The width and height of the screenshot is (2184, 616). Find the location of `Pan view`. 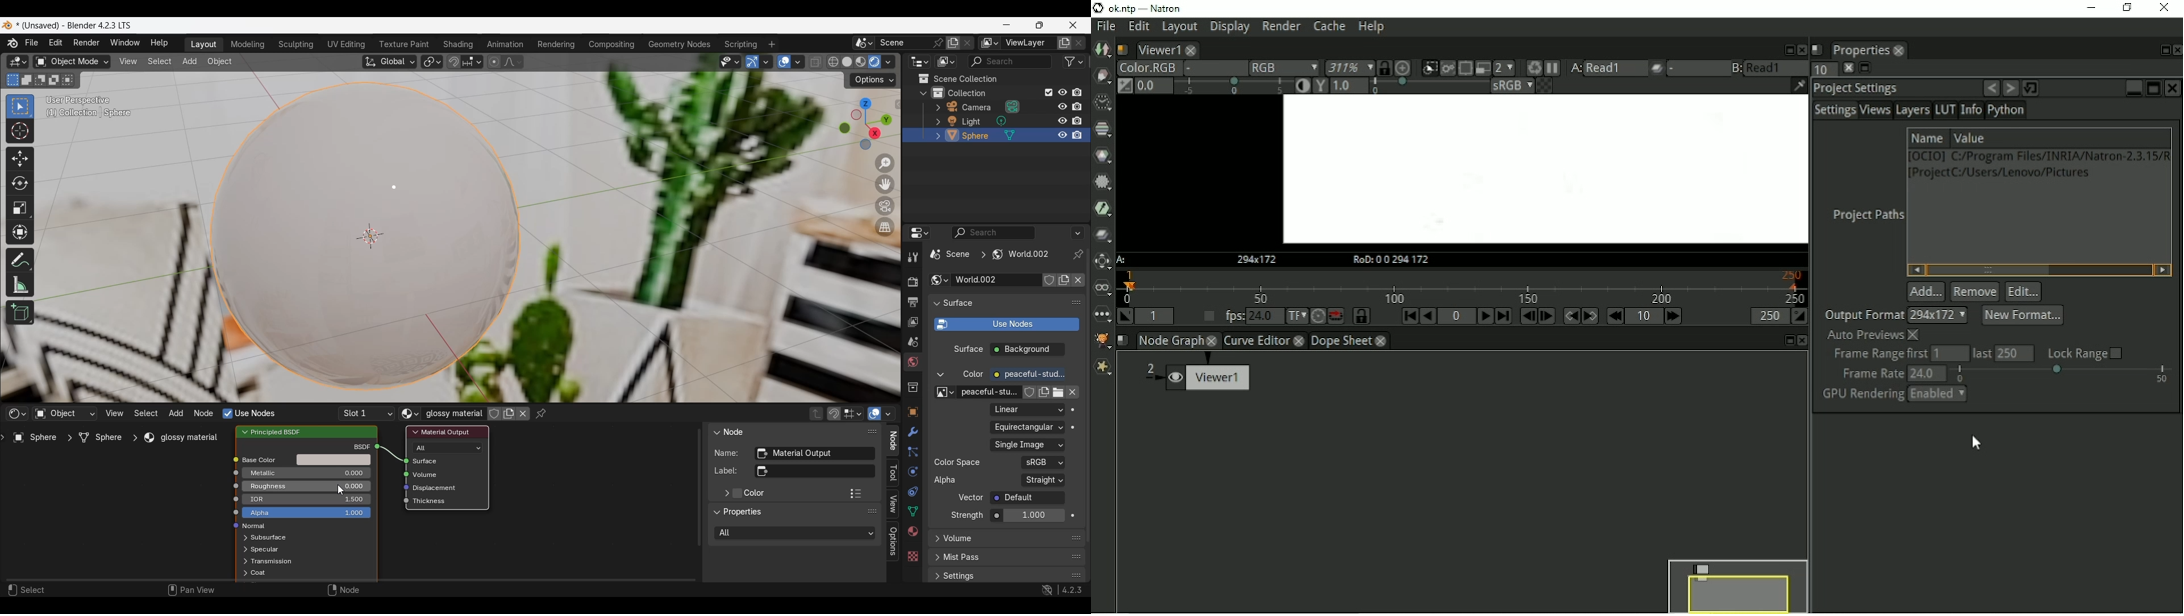

Pan view is located at coordinates (191, 590).